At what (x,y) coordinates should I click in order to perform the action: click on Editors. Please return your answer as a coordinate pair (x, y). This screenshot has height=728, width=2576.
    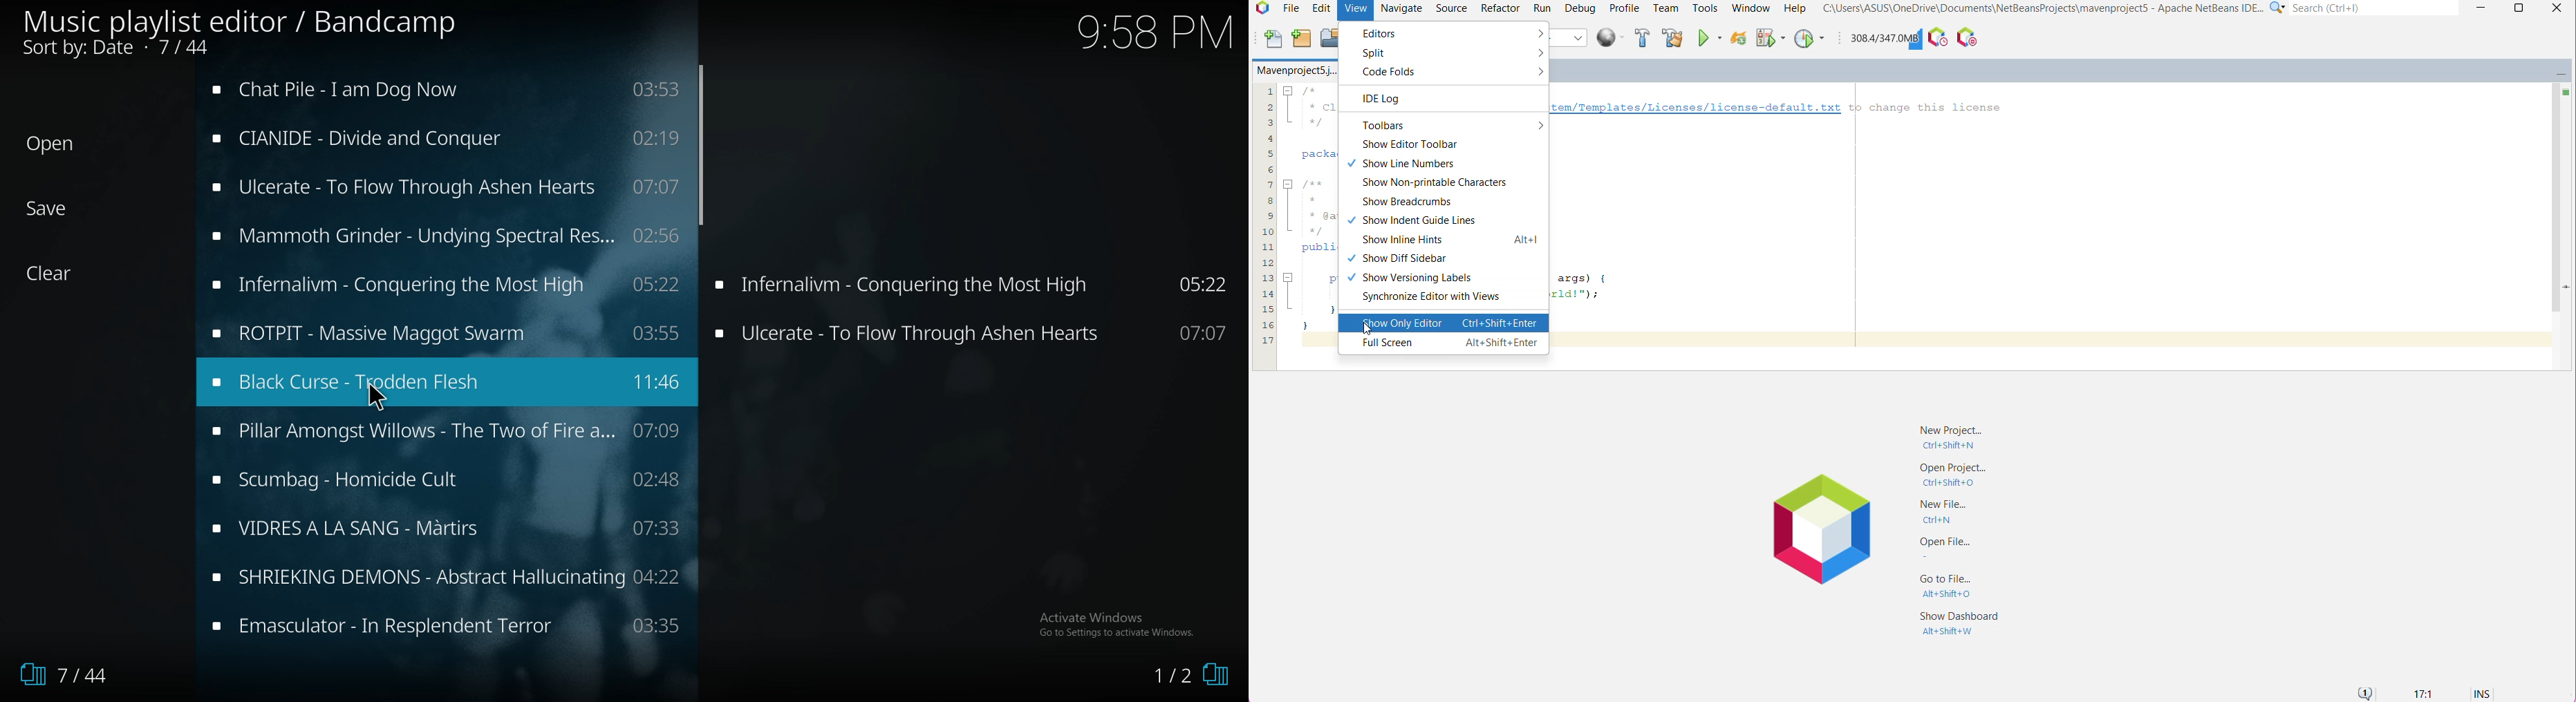
    Looking at the image, I should click on (1446, 35).